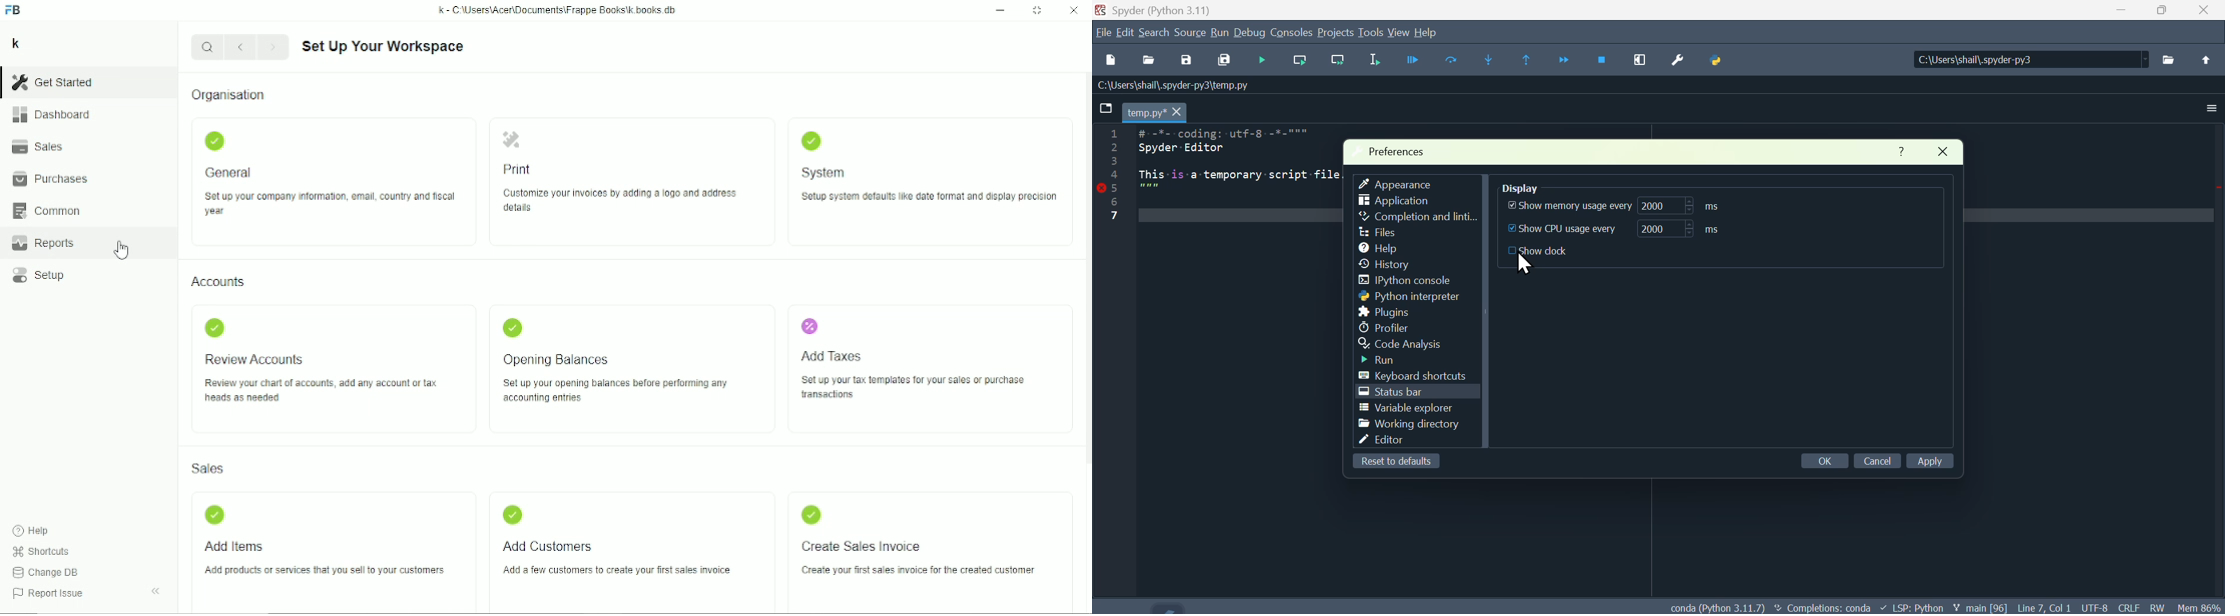 The width and height of the screenshot is (2240, 616). Describe the element at coordinates (1251, 33) in the screenshot. I see `Debug` at that location.